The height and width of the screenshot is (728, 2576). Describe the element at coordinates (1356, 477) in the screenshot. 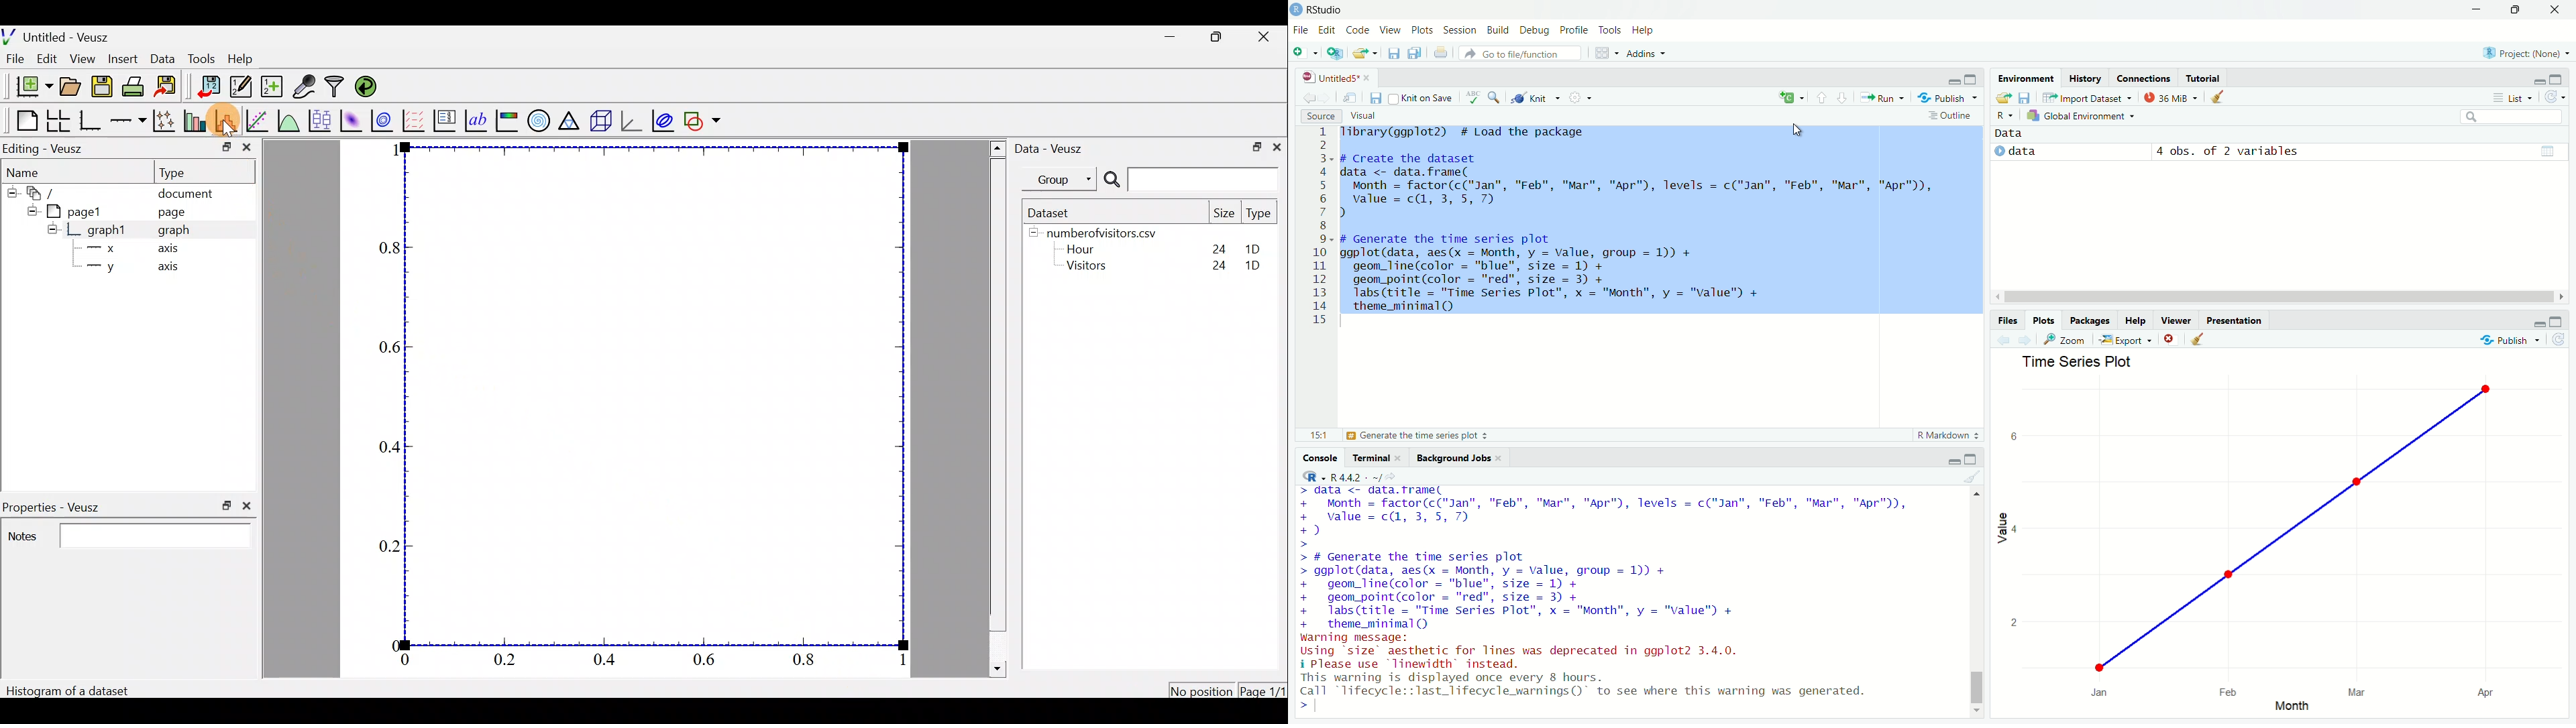

I see `R 4.4.2 . ~/` at that location.